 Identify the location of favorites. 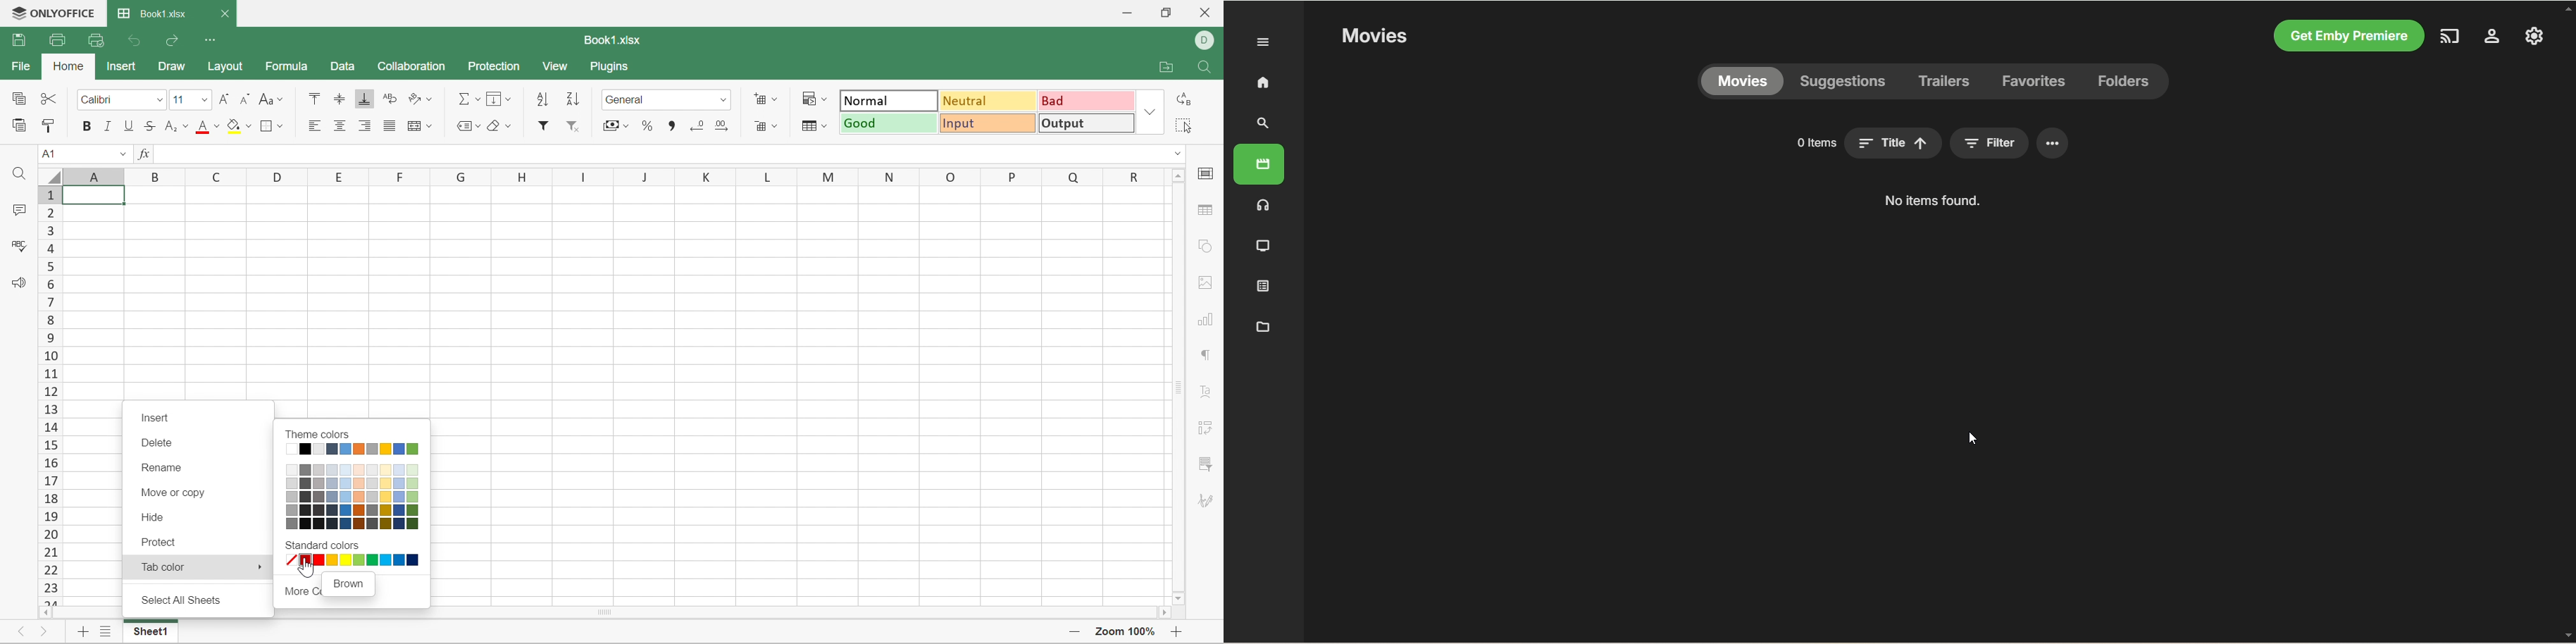
(2034, 82).